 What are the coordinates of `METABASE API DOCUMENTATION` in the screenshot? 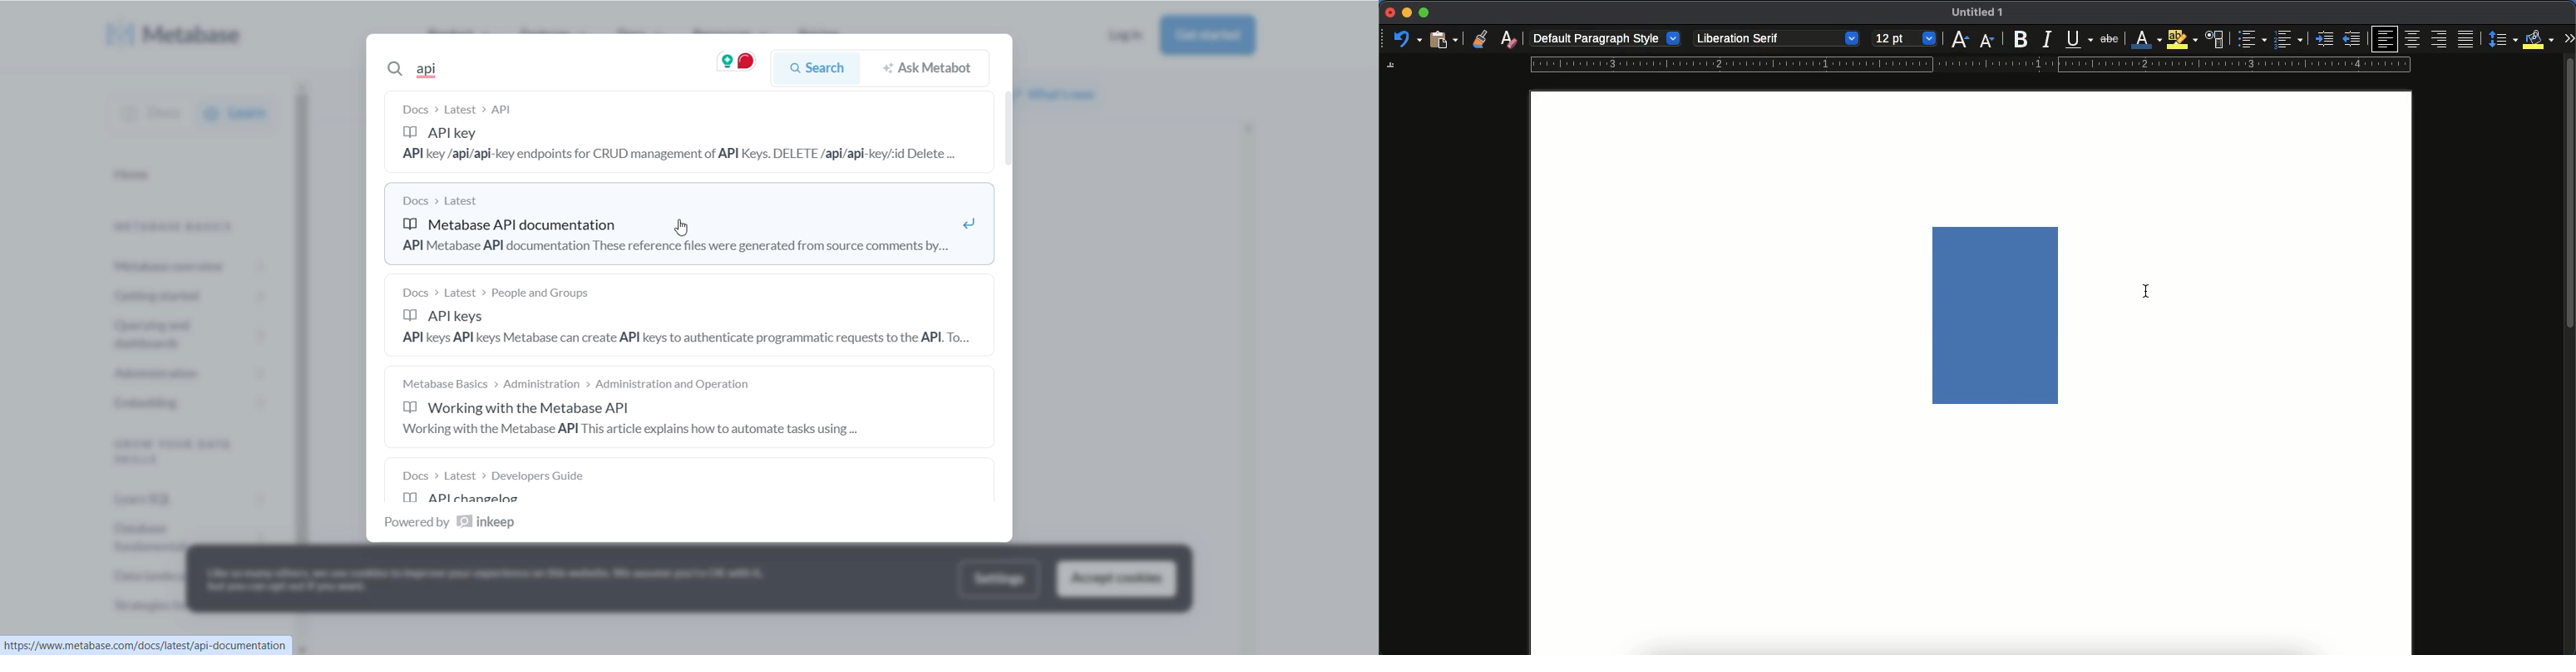 It's located at (683, 226).